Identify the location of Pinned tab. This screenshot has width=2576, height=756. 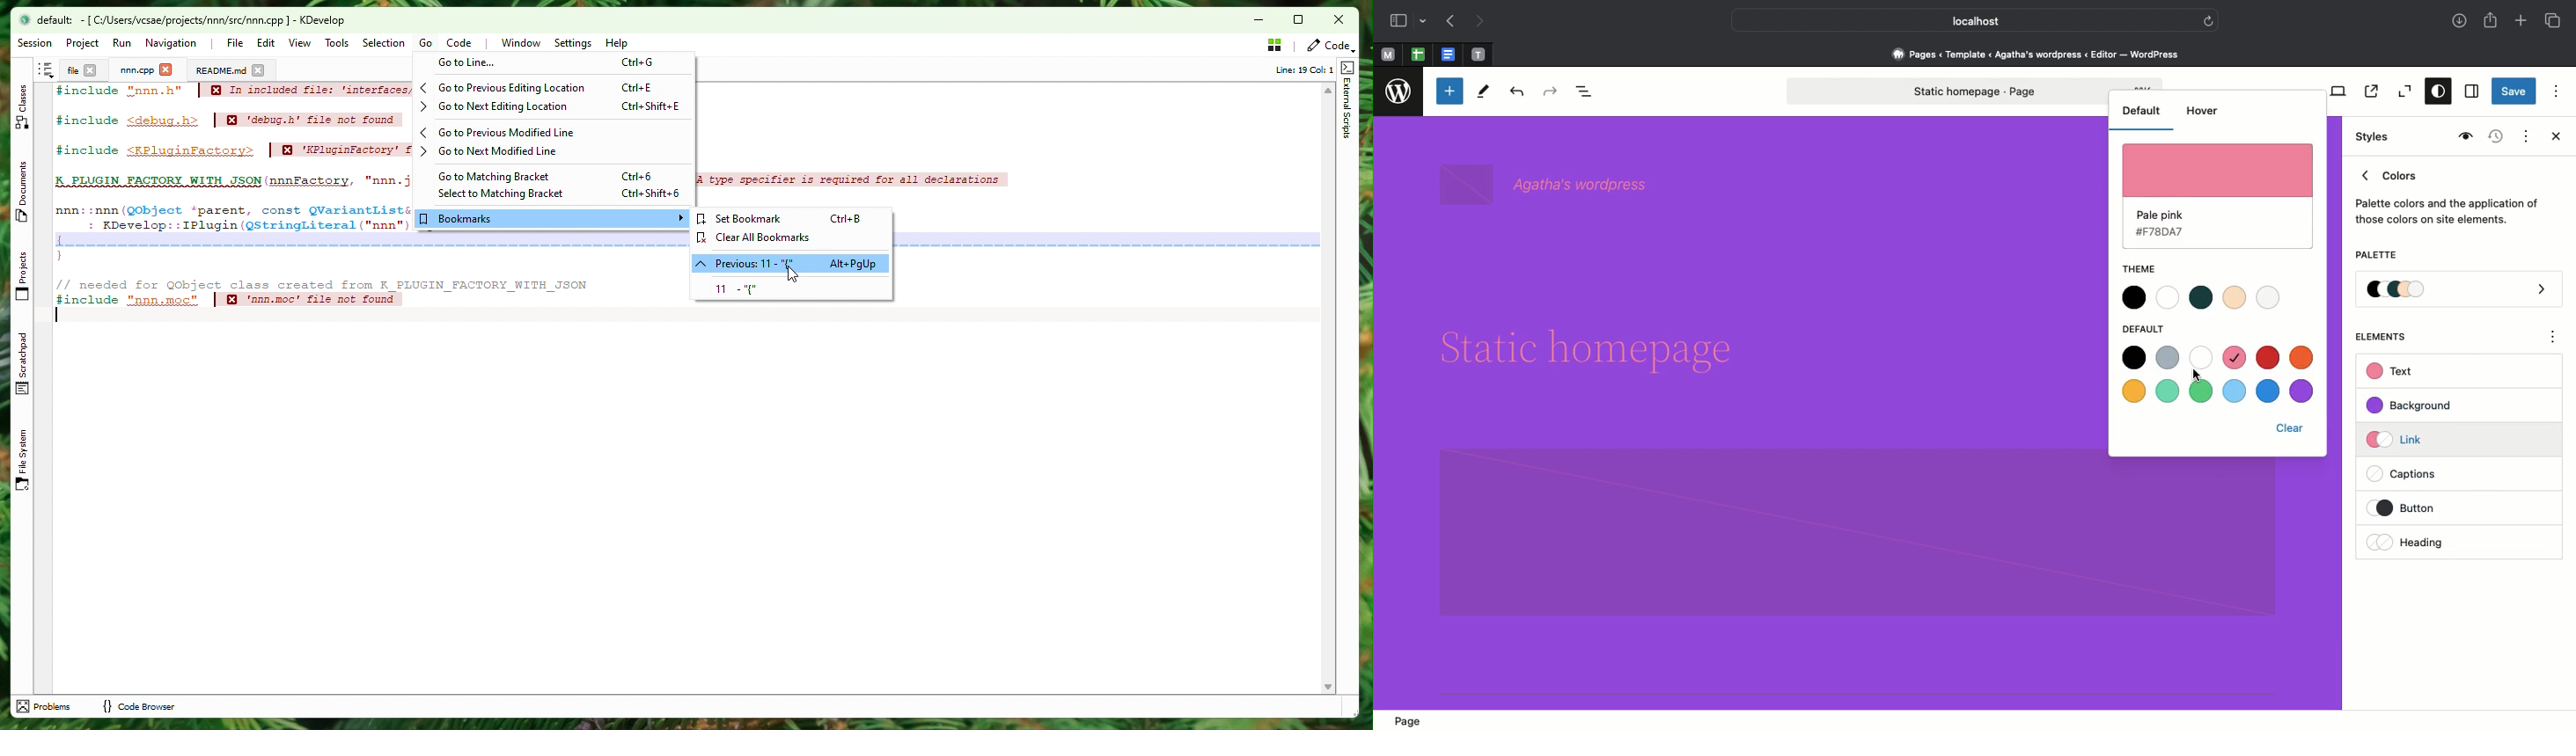
(1387, 55).